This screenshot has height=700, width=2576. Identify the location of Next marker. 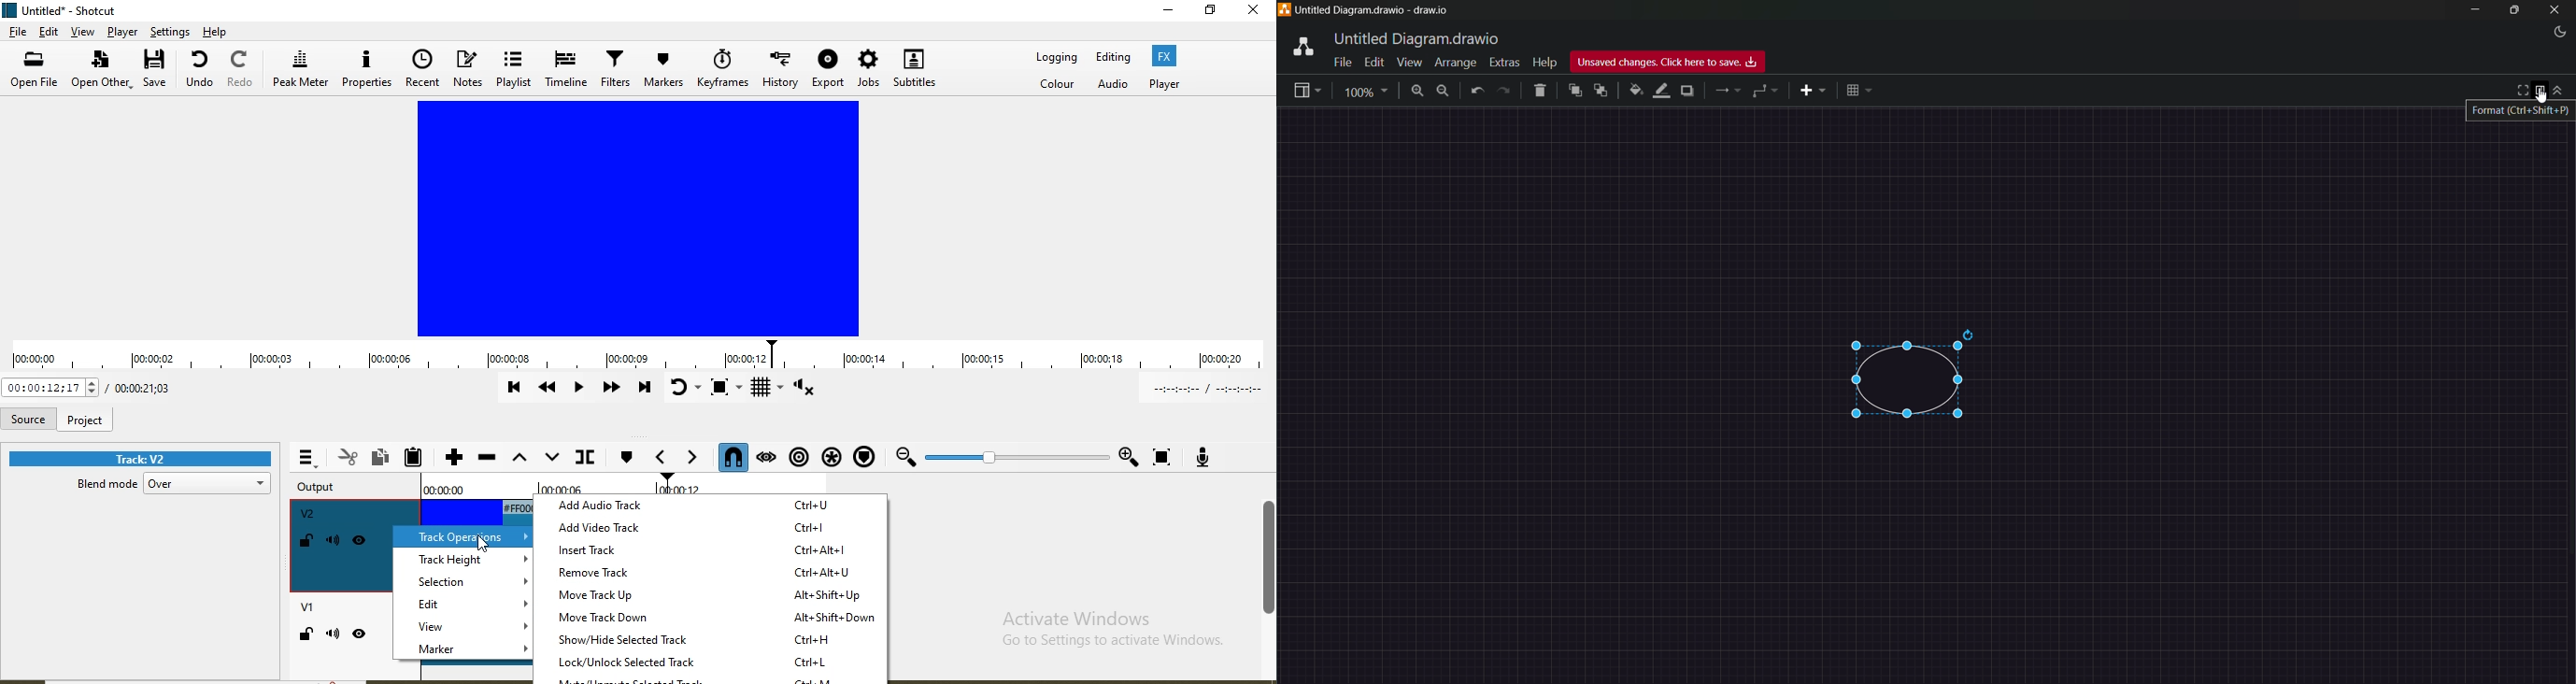
(695, 459).